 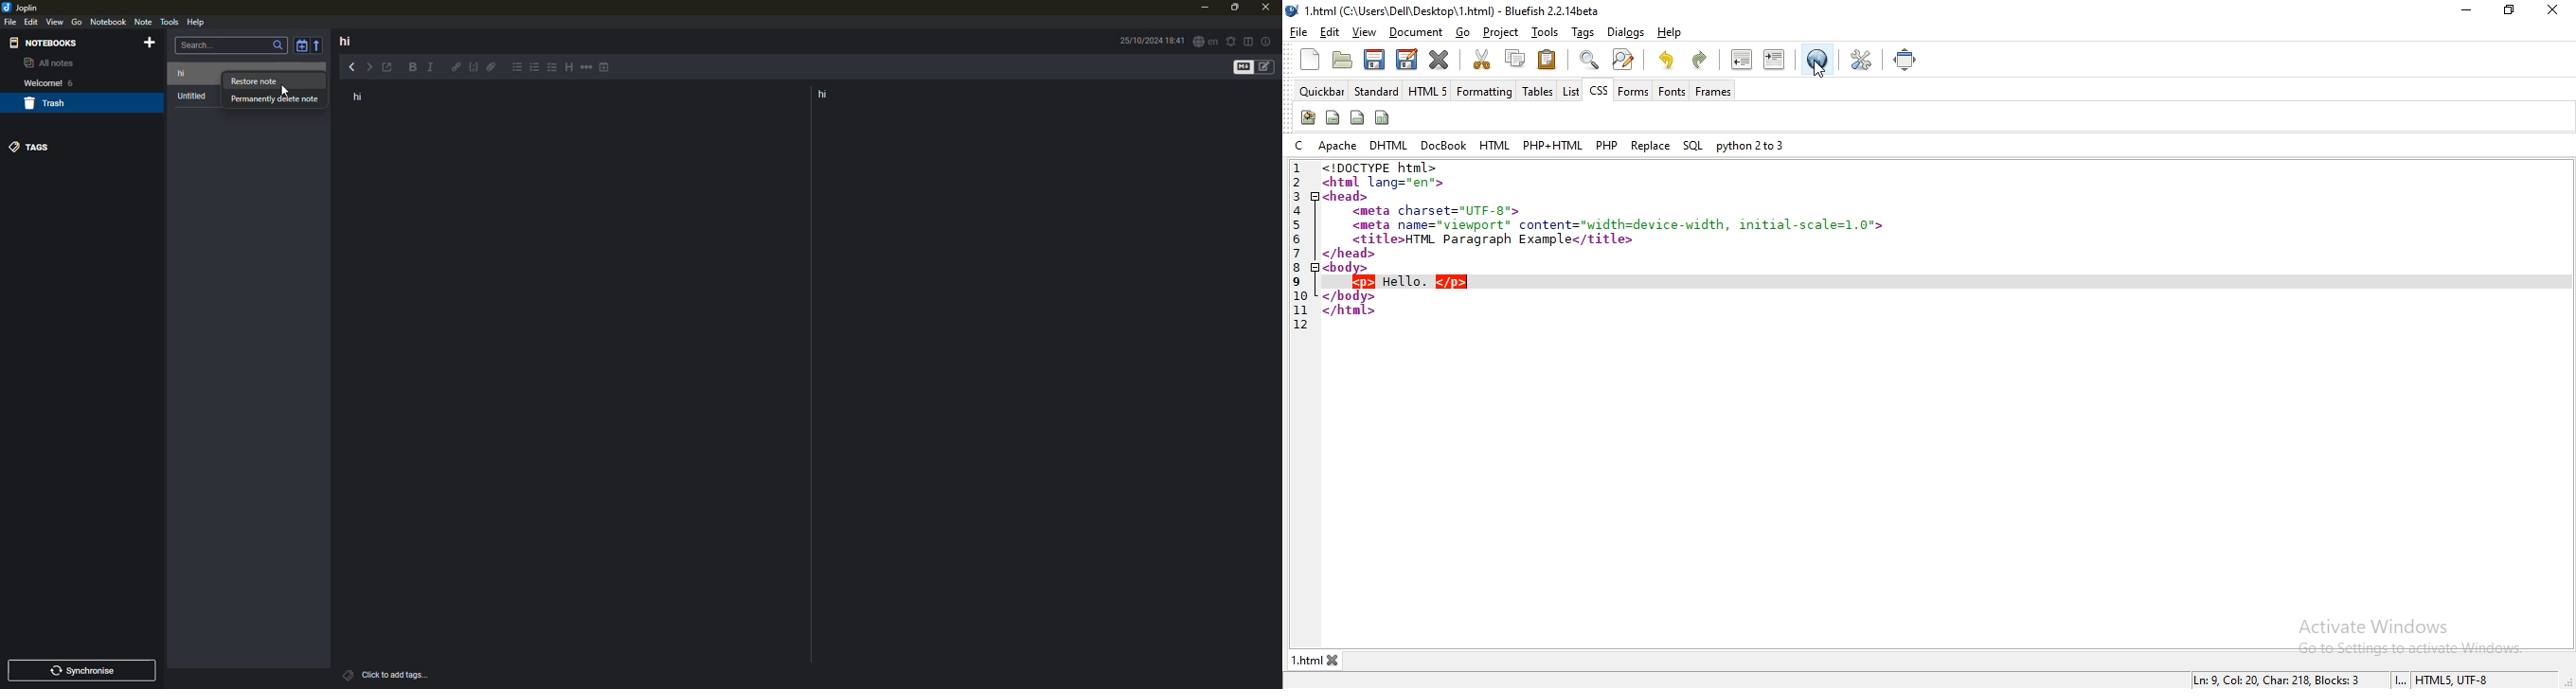 I want to click on search, so click(x=200, y=44).